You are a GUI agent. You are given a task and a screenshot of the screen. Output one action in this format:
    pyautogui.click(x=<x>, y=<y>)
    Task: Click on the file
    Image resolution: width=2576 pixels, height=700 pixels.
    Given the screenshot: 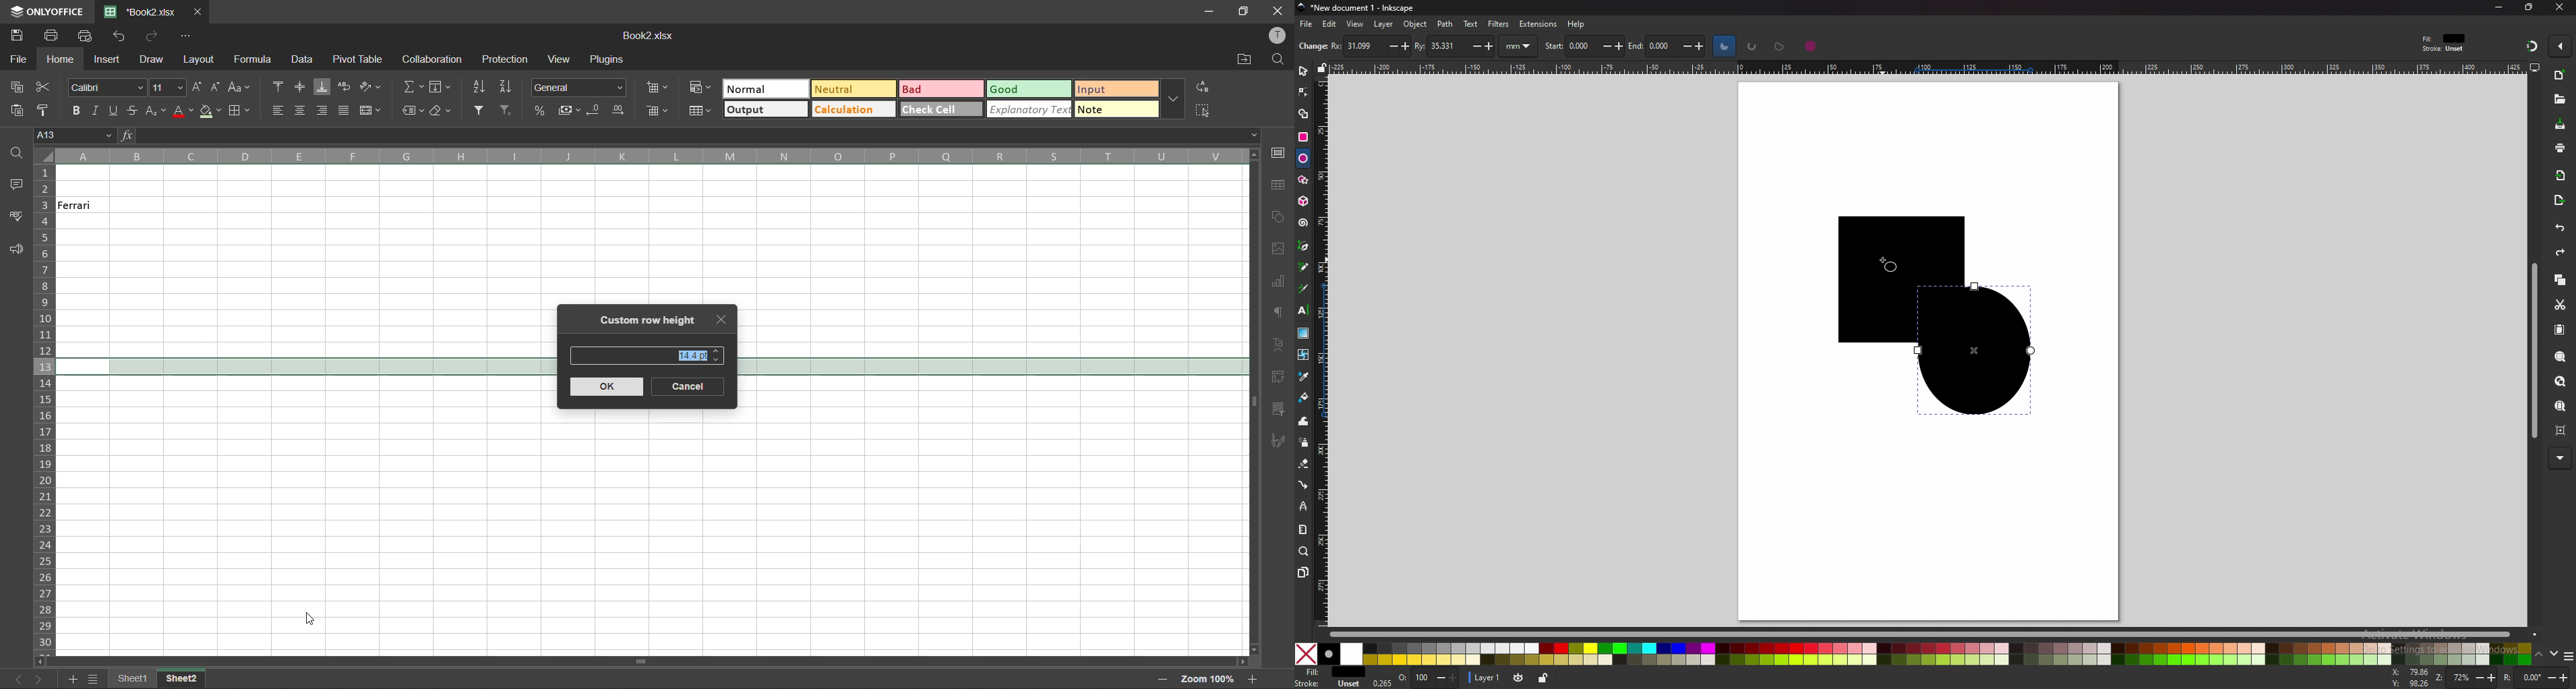 What is the action you would take?
    pyautogui.click(x=20, y=59)
    